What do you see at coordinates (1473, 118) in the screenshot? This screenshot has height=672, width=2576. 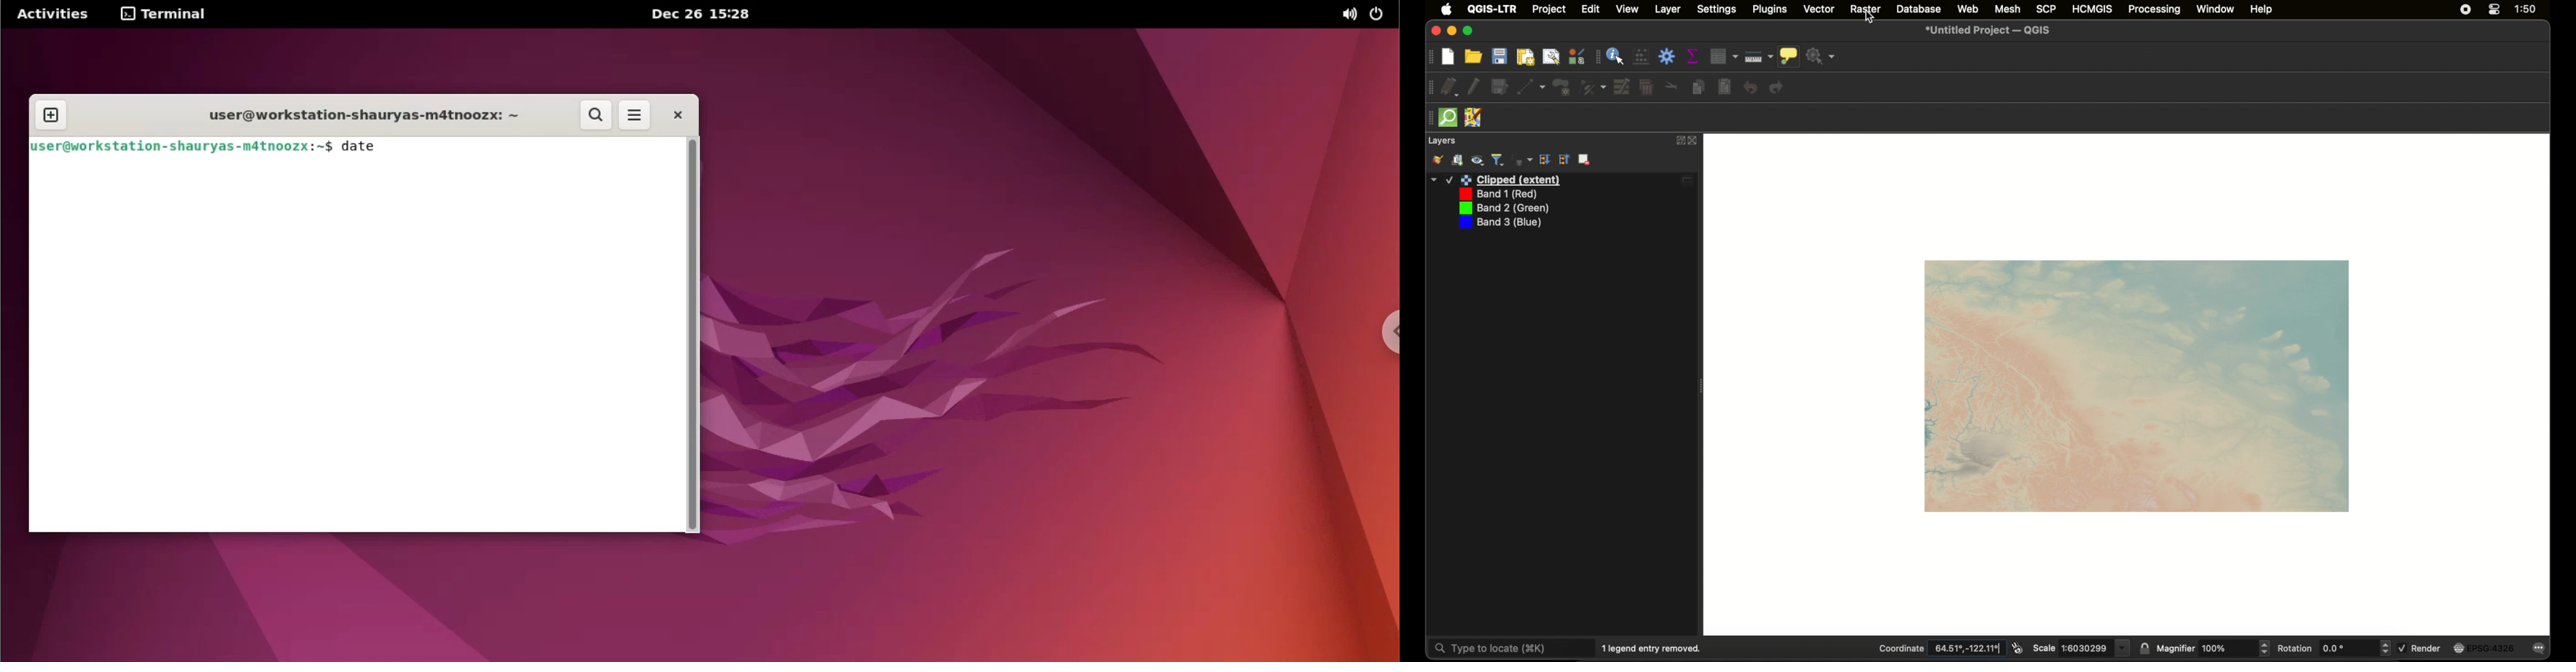 I see `jsom remote` at bounding box center [1473, 118].